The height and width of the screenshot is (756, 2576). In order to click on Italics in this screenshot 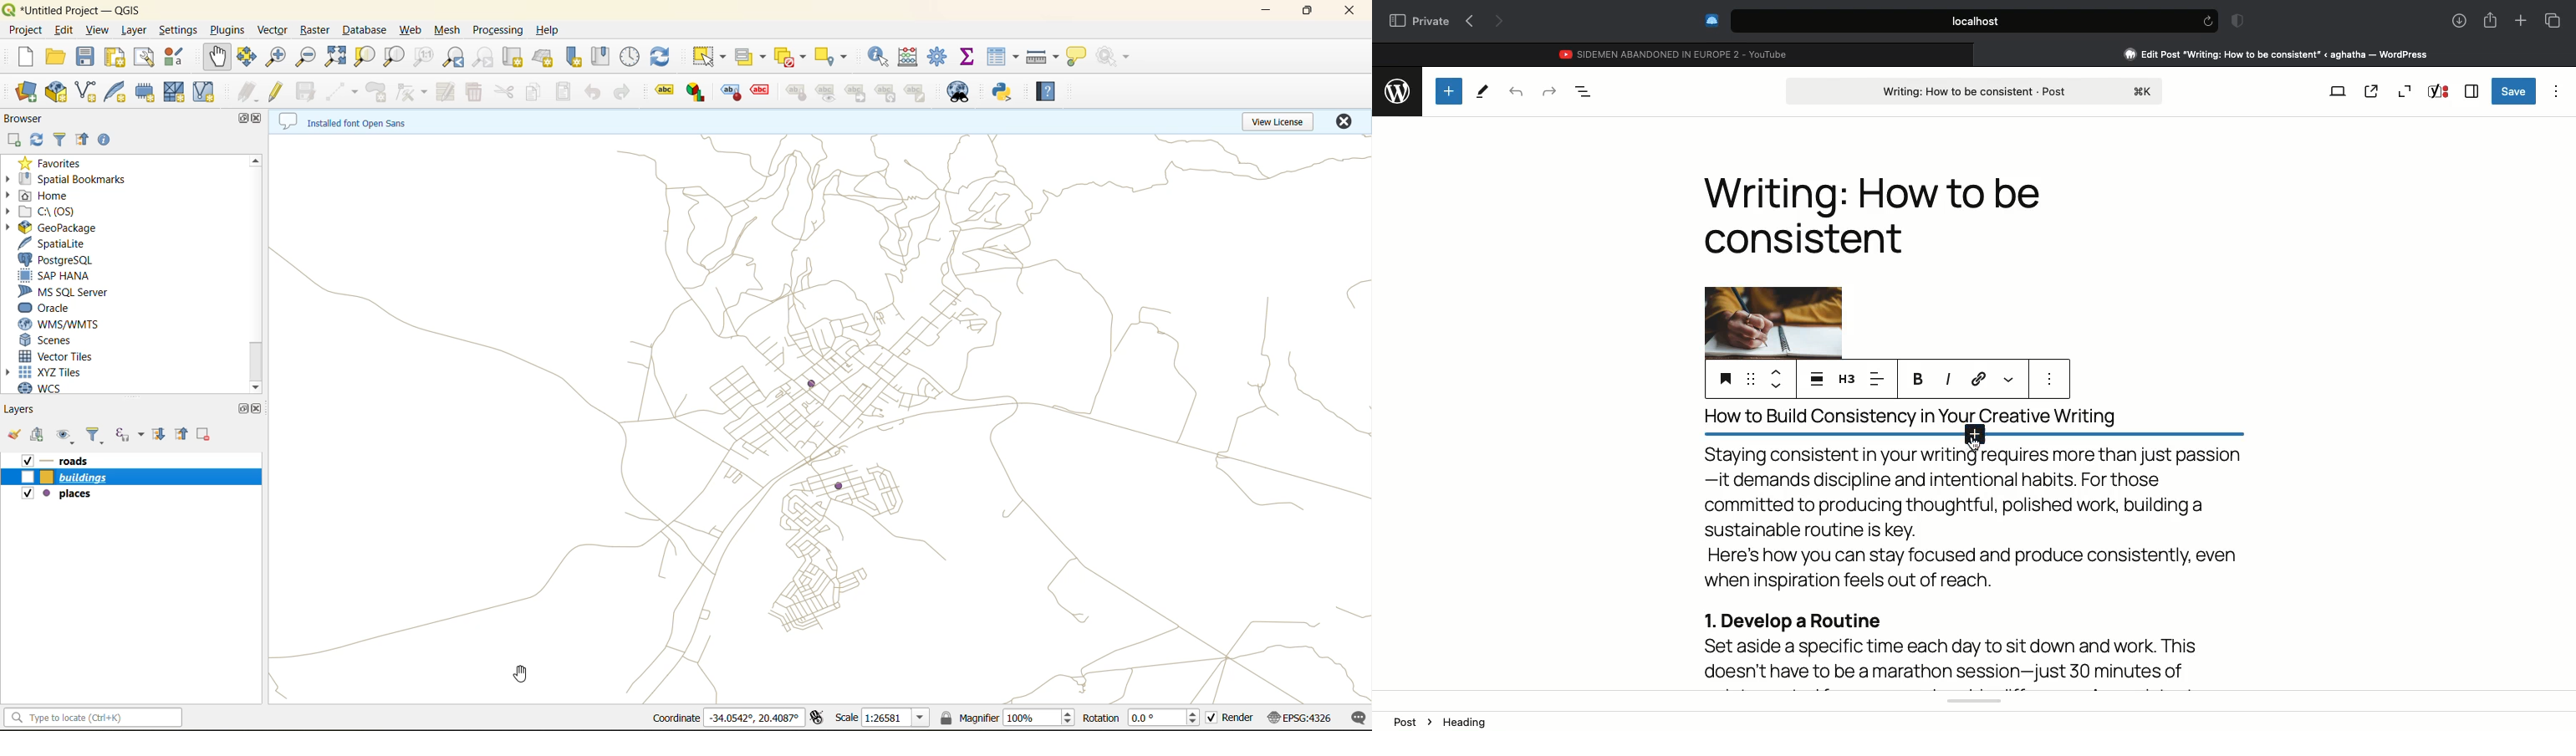, I will do `click(1948, 380)`.